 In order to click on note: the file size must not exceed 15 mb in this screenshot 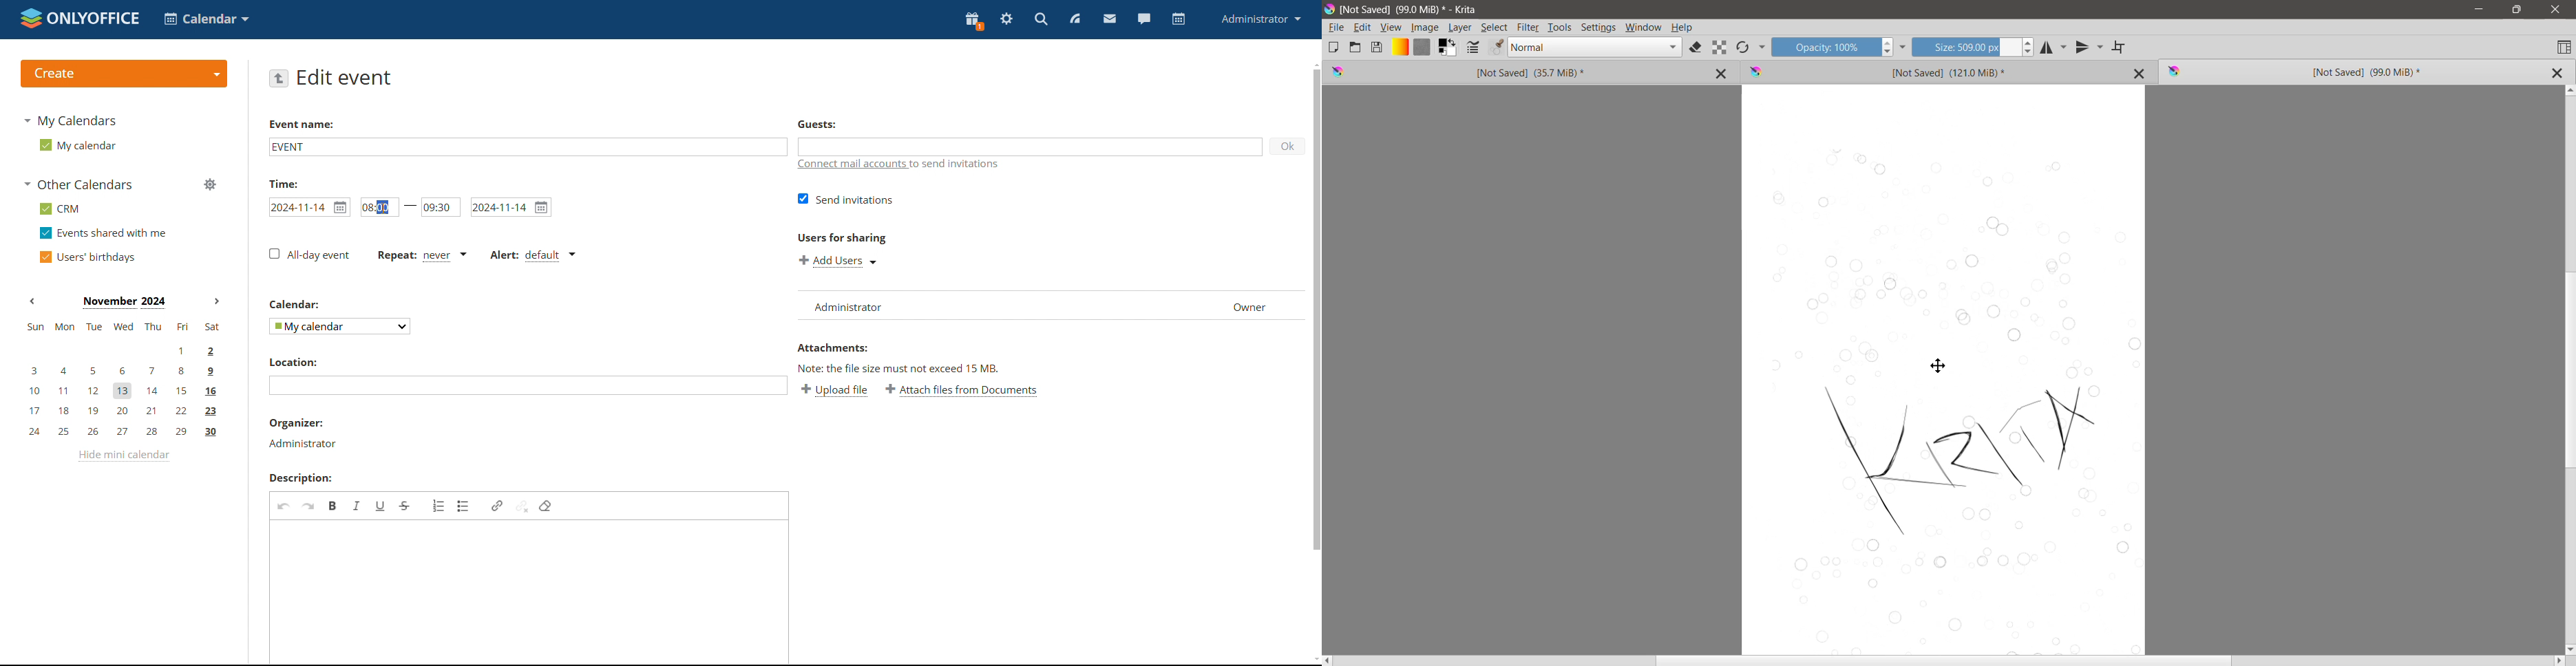, I will do `click(900, 367)`.